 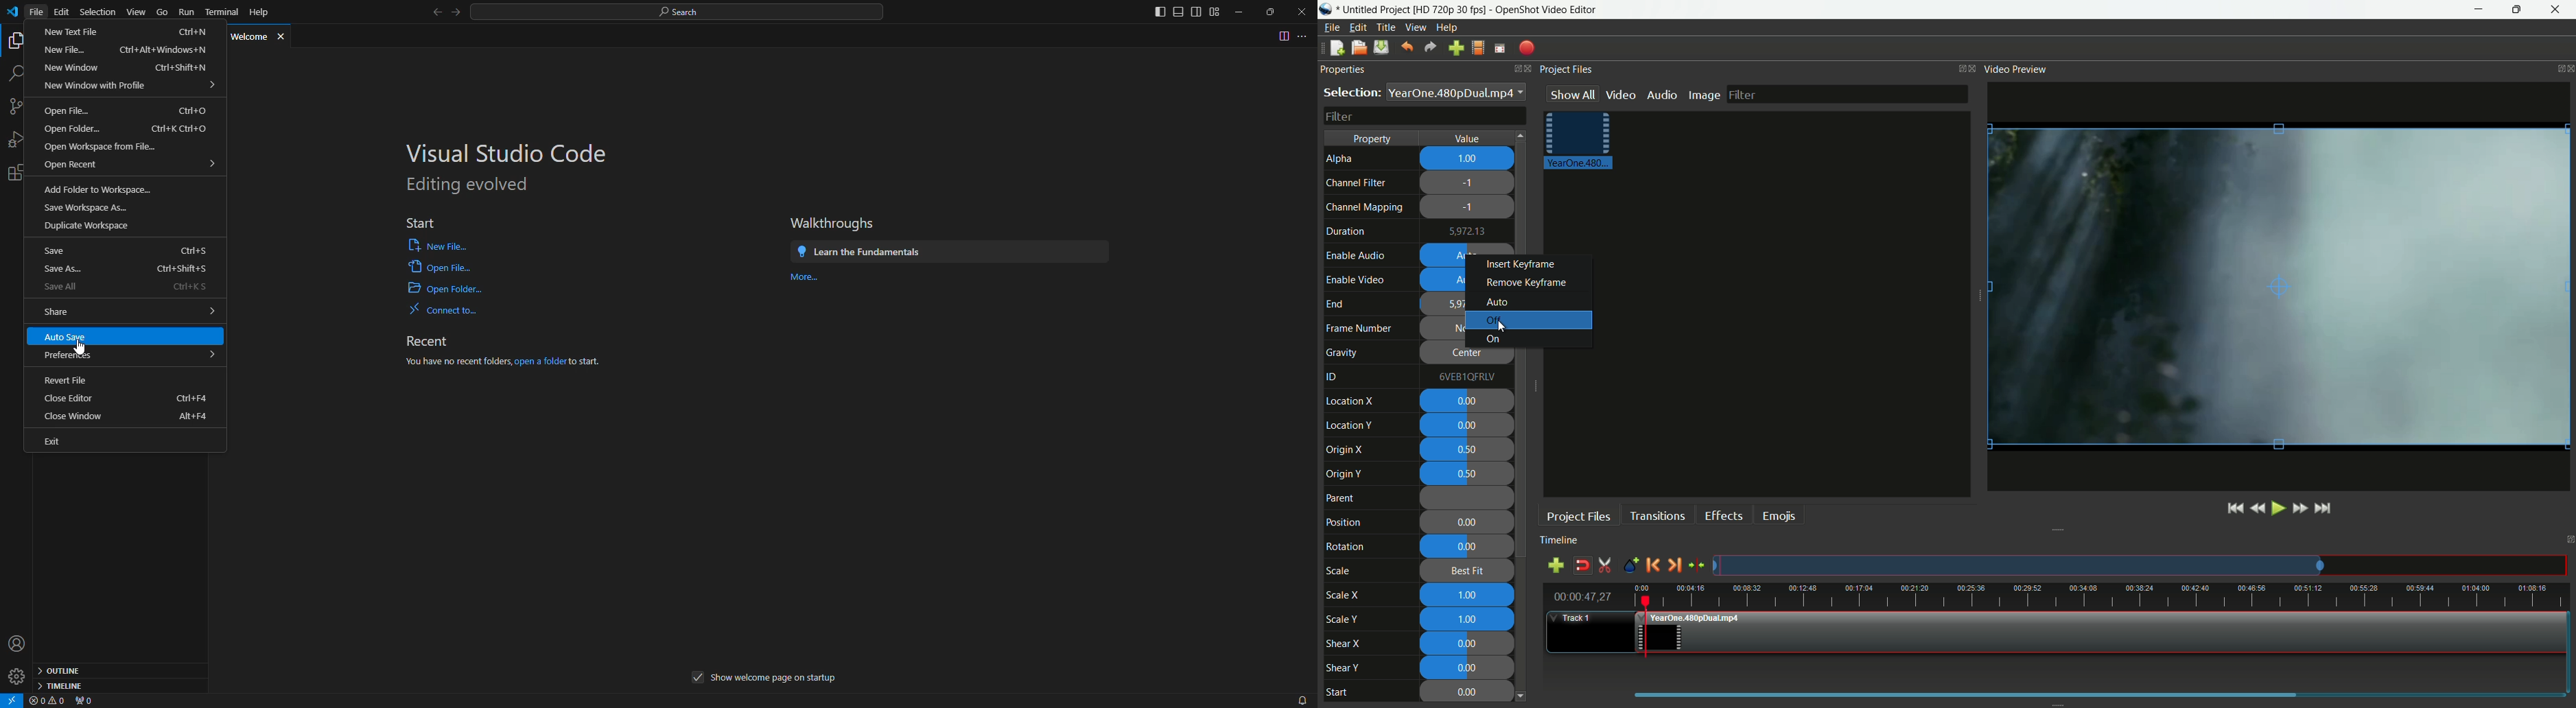 What do you see at coordinates (197, 249) in the screenshot?
I see `strl+s` at bounding box center [197, 249].